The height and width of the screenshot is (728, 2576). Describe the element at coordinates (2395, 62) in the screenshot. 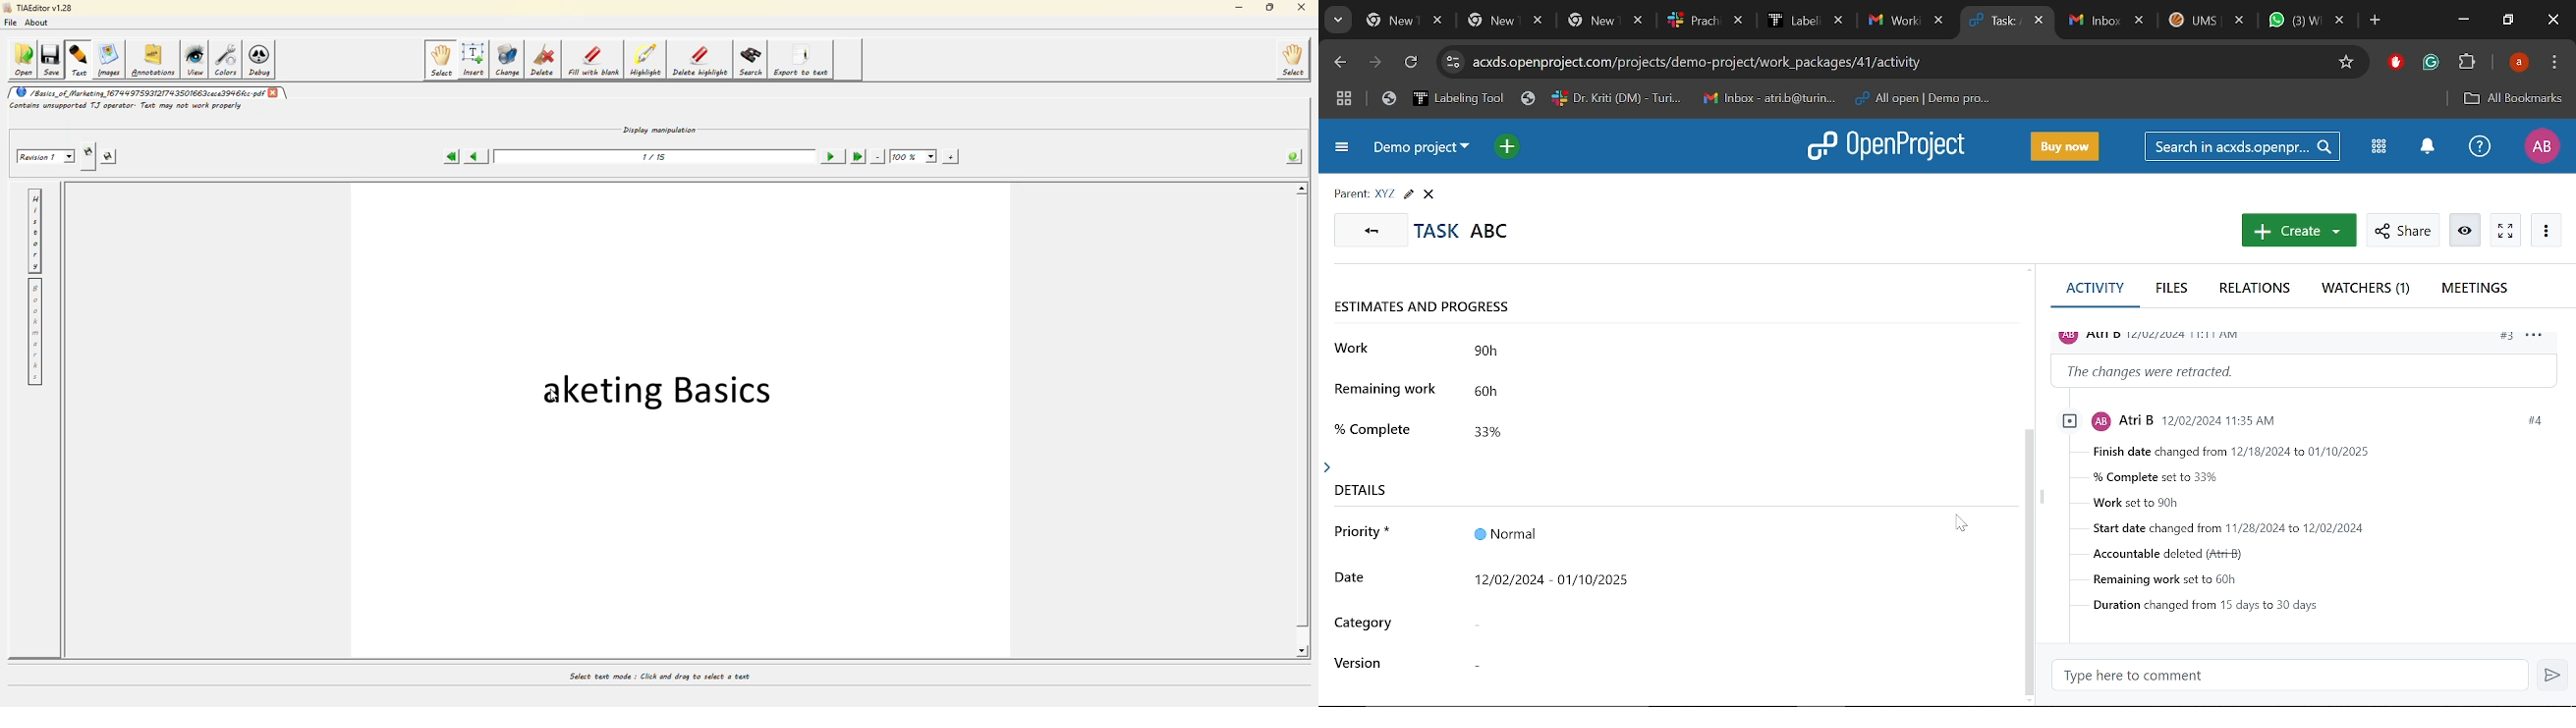

I see `Addblock` at that location.